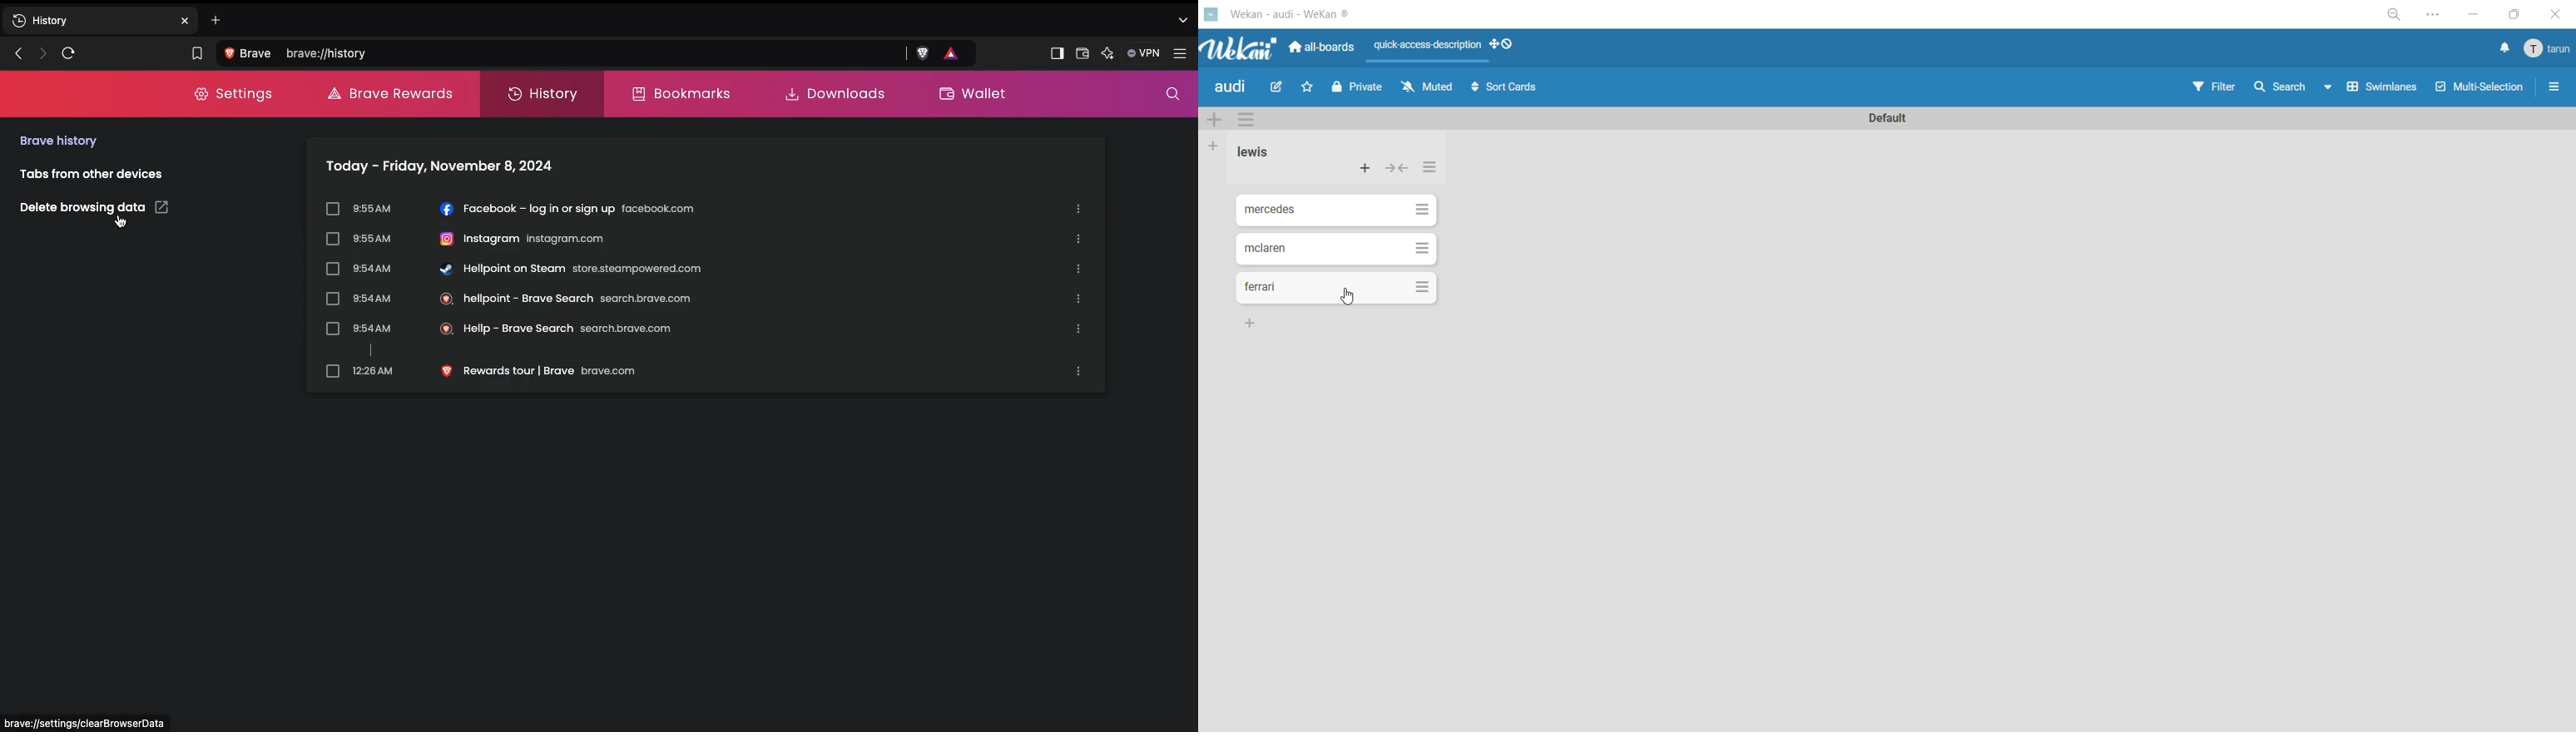 The width and height of the screenshot is (2576, 756). What do you see at coordinates (1310, 85) in the screenshot?
I see `star` at bounding box center [1310, 85].